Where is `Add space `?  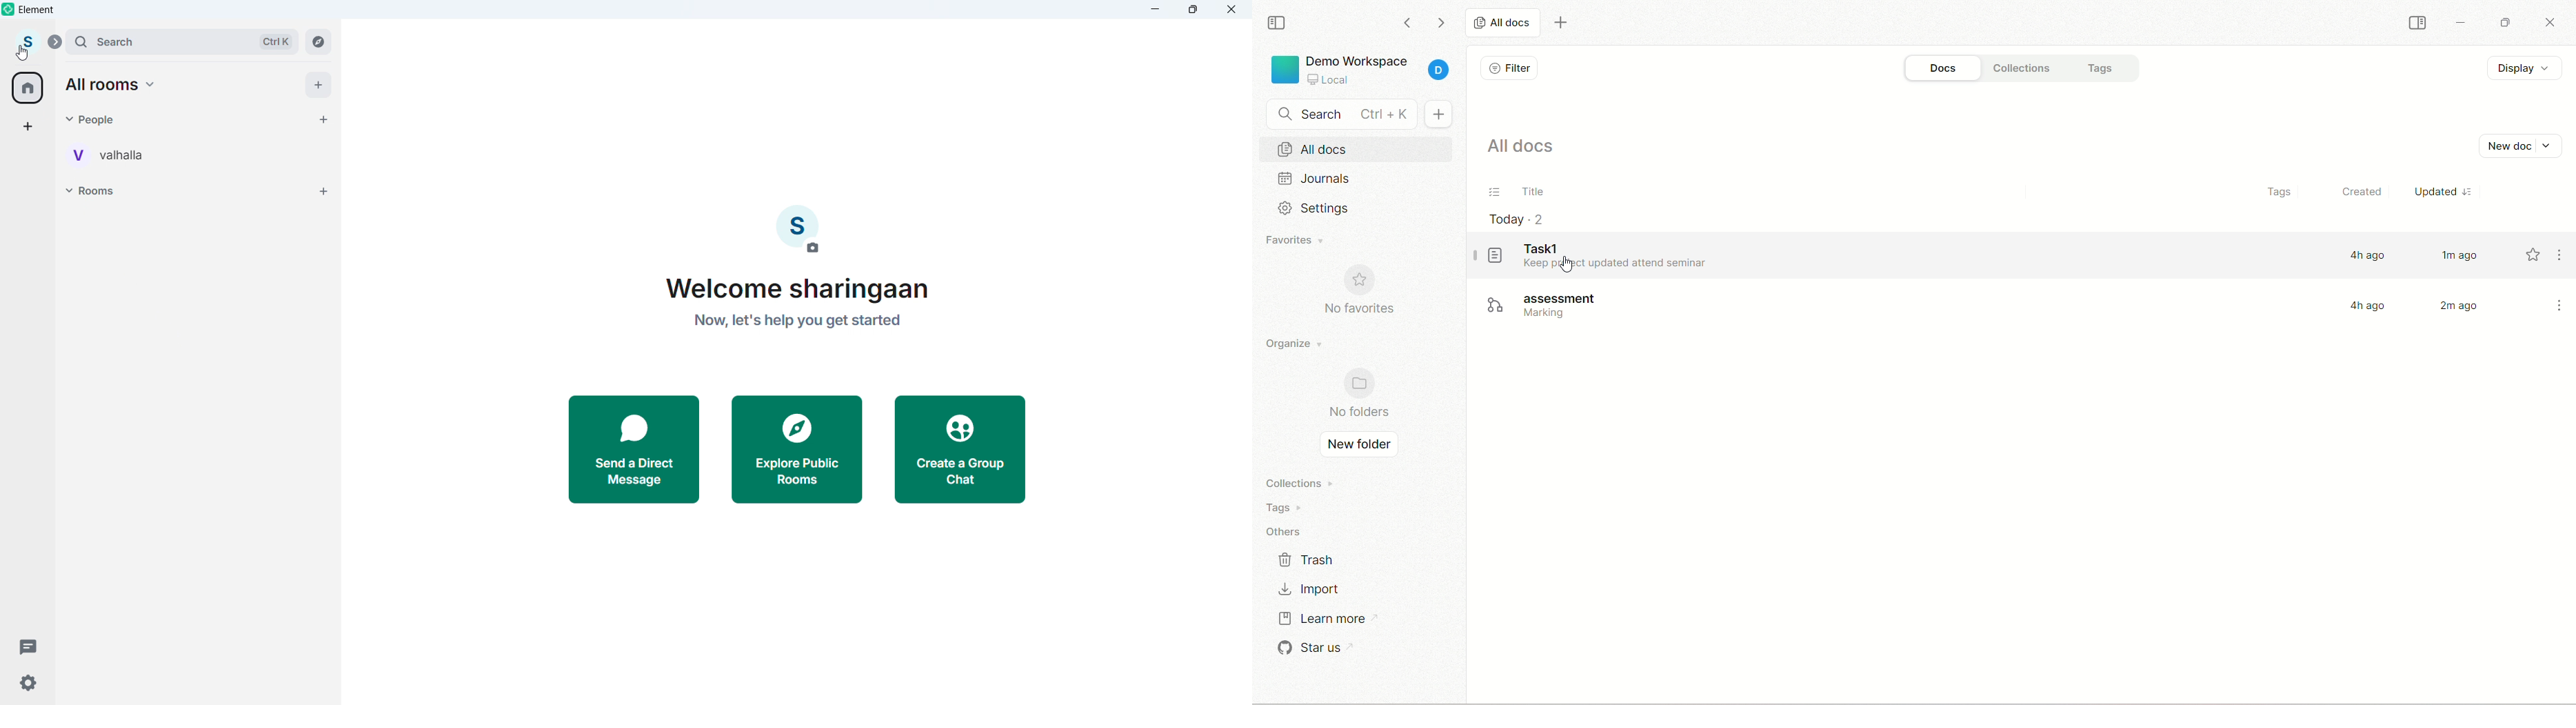 Add space  is located at coordinates (26, 126).